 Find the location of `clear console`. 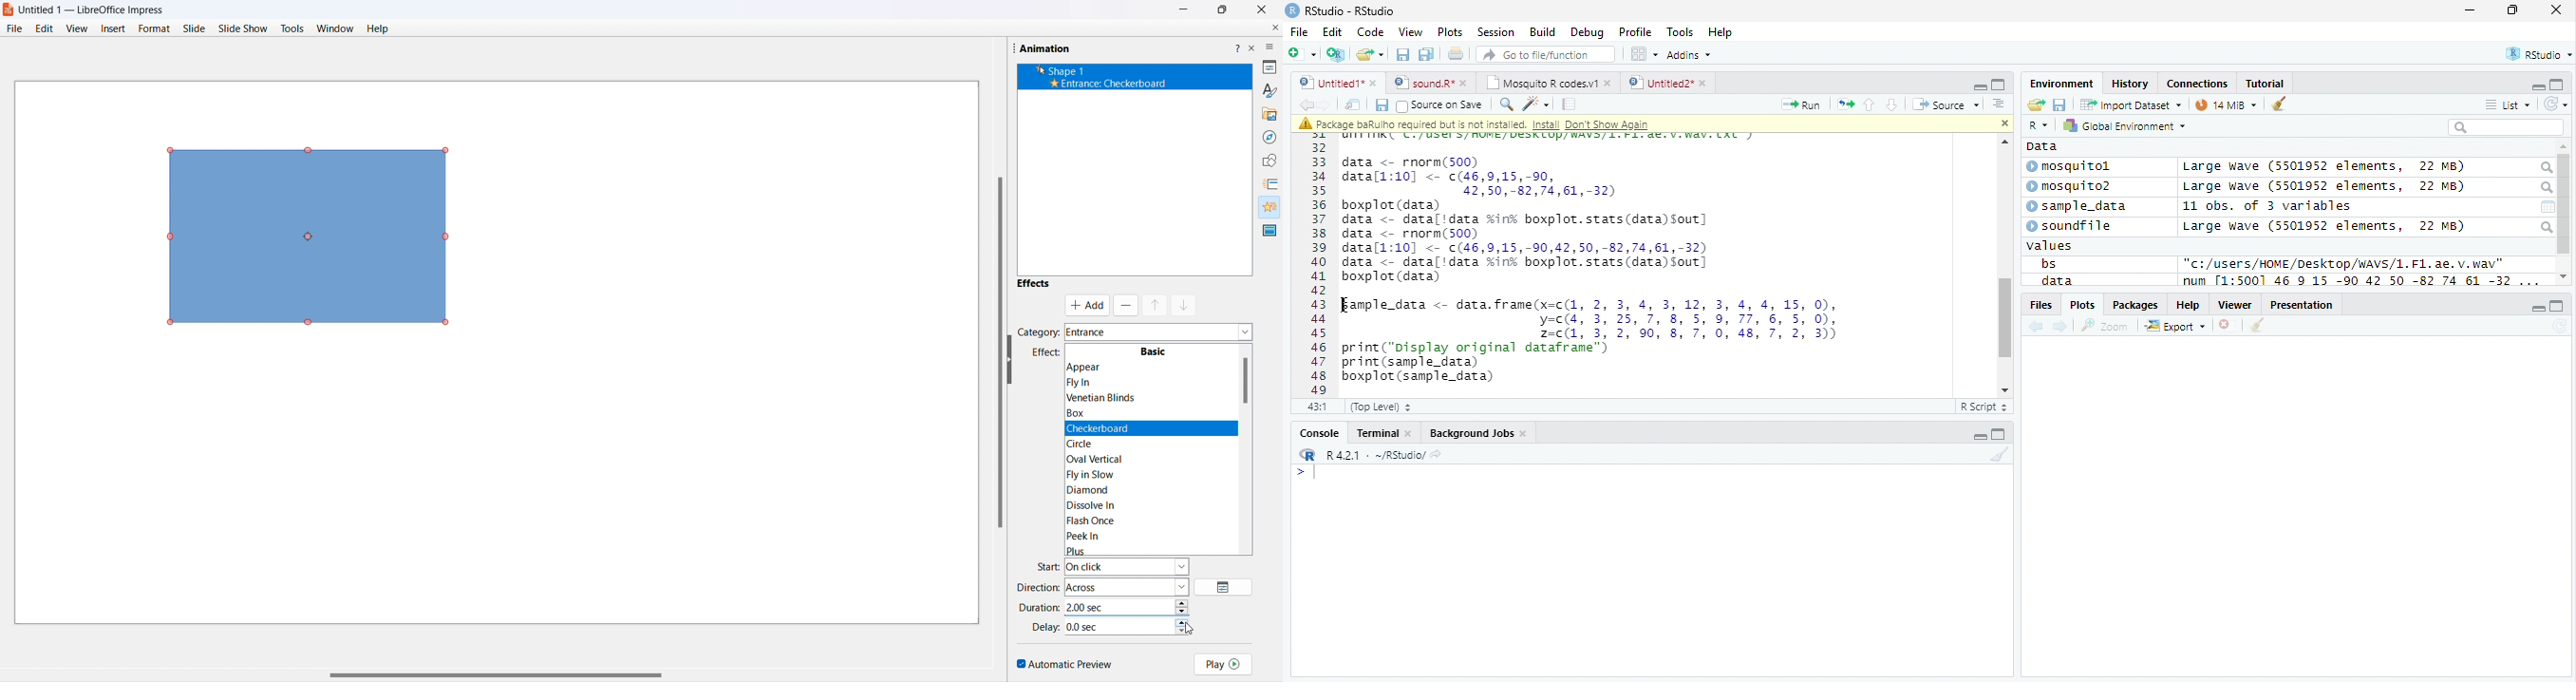

clear console is located at coordinates (2279, 103).